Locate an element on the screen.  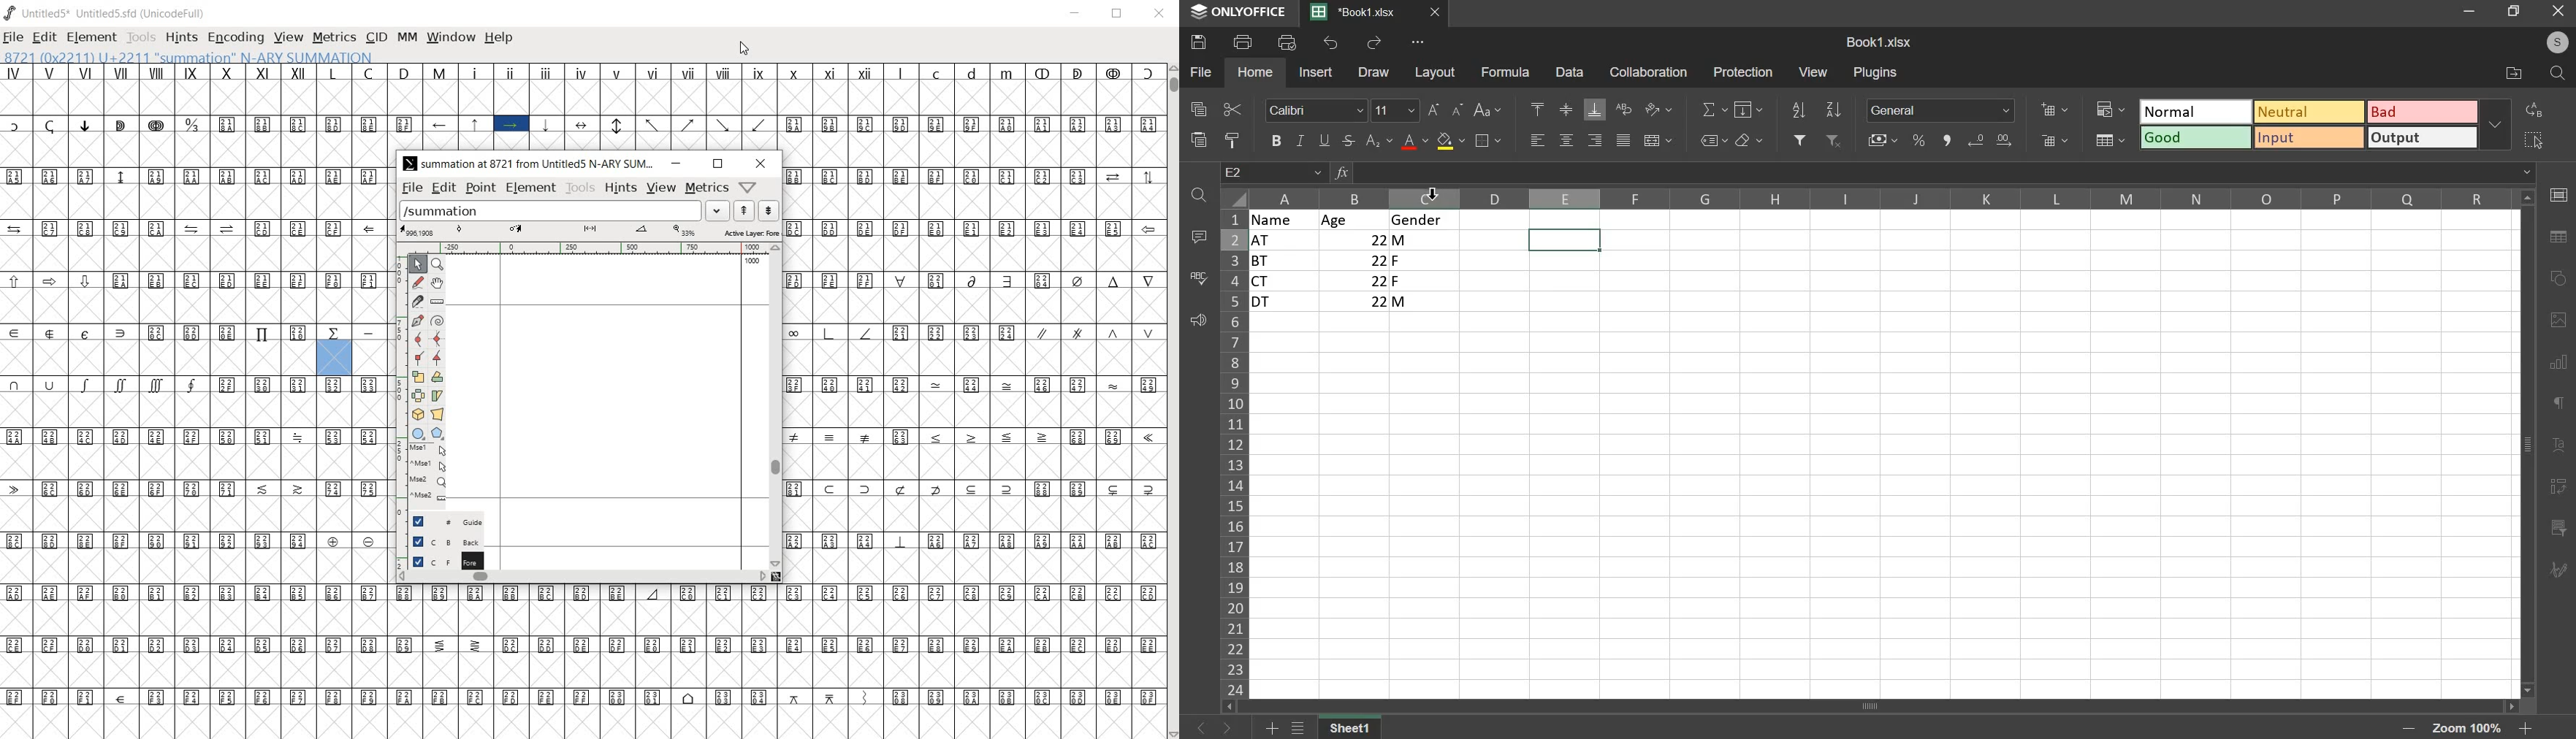
underline is located at coordinates (1326, 139).